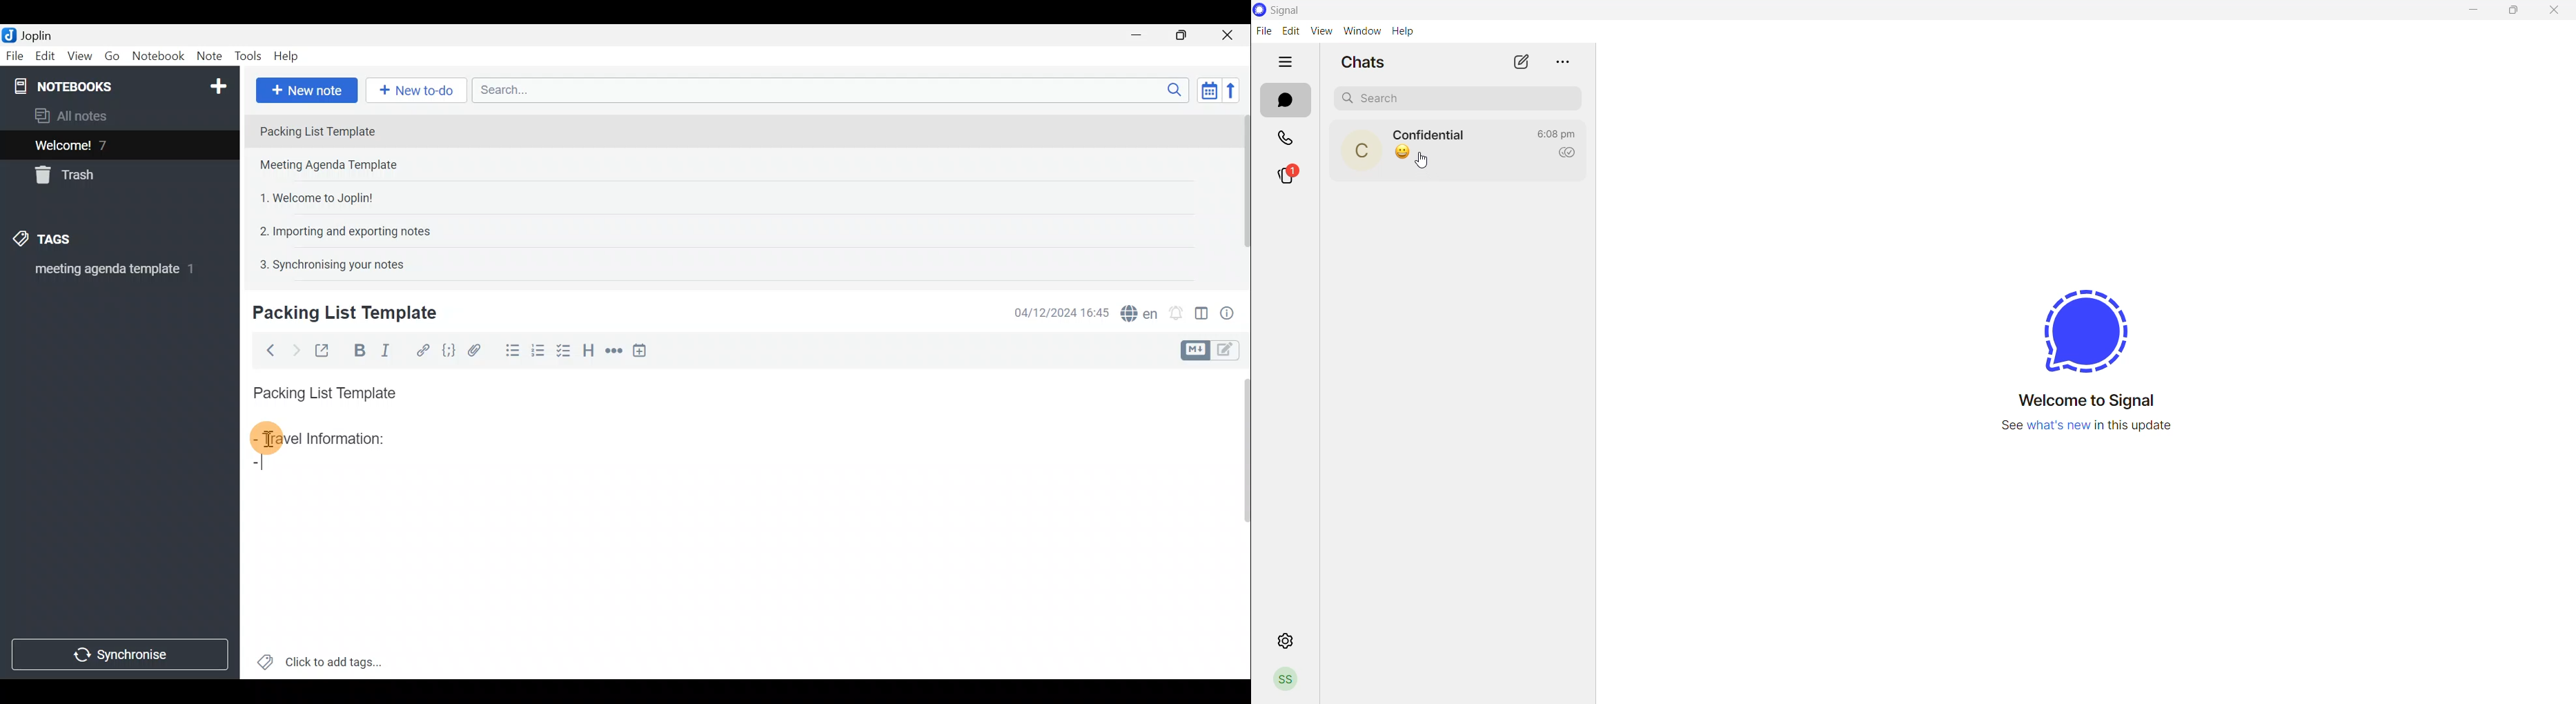 This screenshot has height=728, width=2576. What do you see at coordinates (338, 229) in the screenshot?
I see `Note 4` at bounding box center [338, 229].